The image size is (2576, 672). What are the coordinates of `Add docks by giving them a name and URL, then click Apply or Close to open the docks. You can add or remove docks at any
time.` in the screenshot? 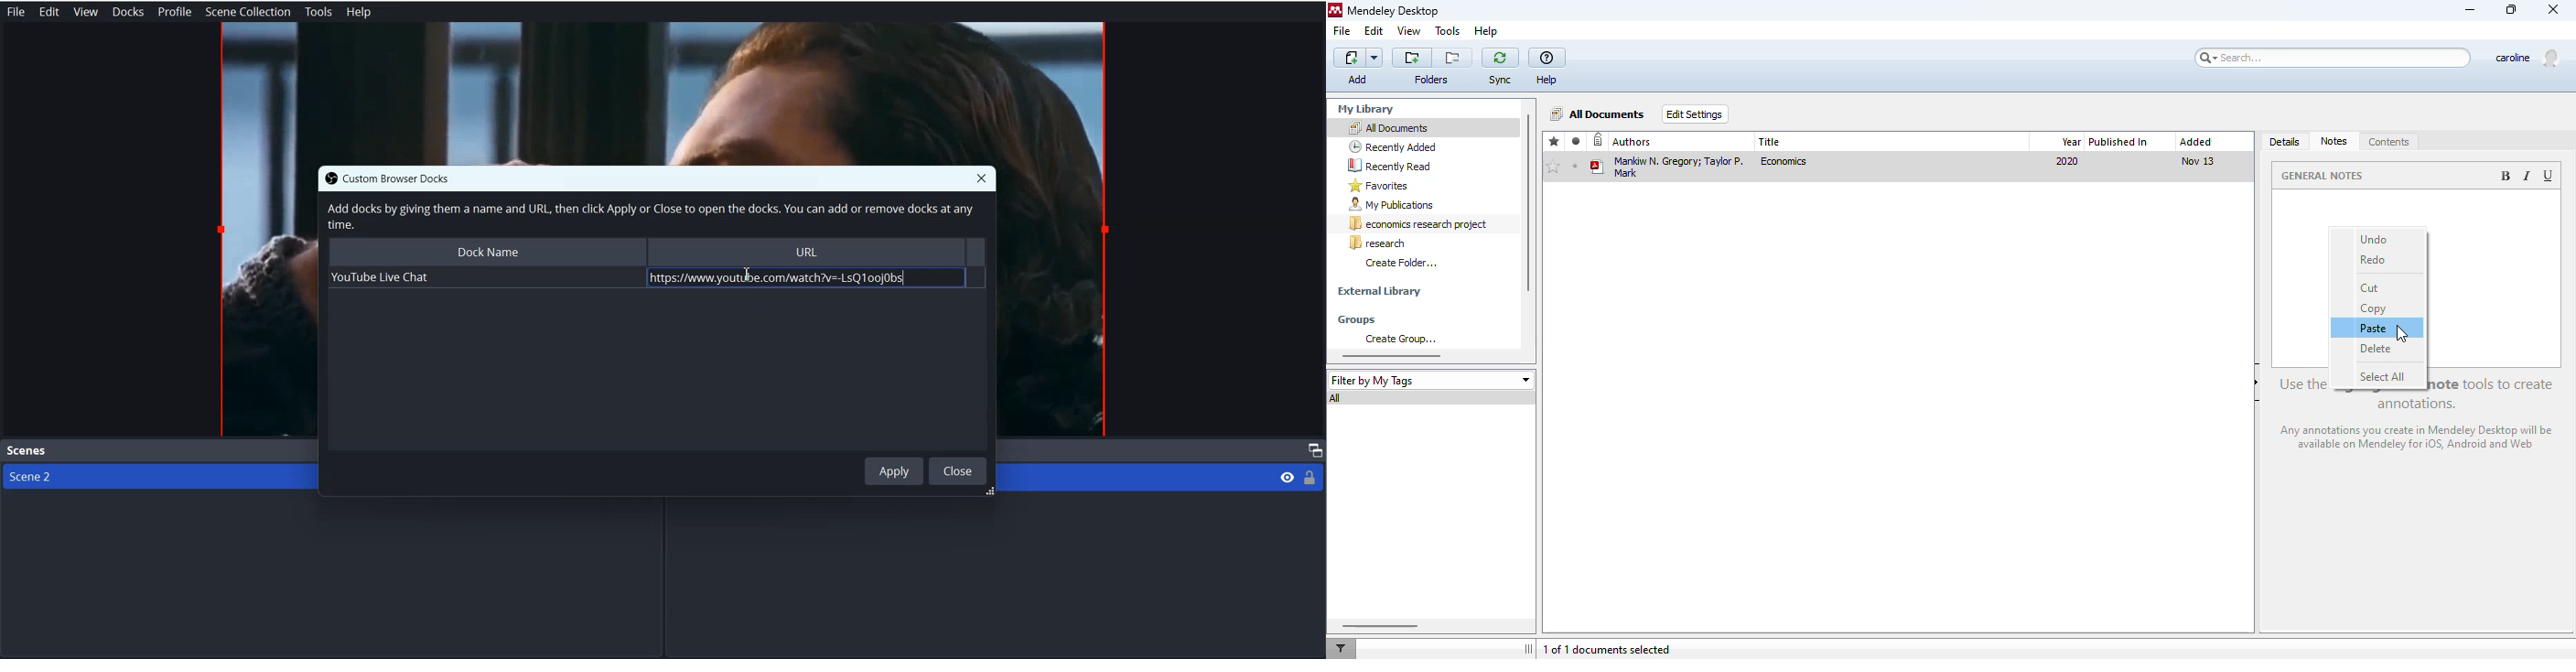 It's located at (649, 217).